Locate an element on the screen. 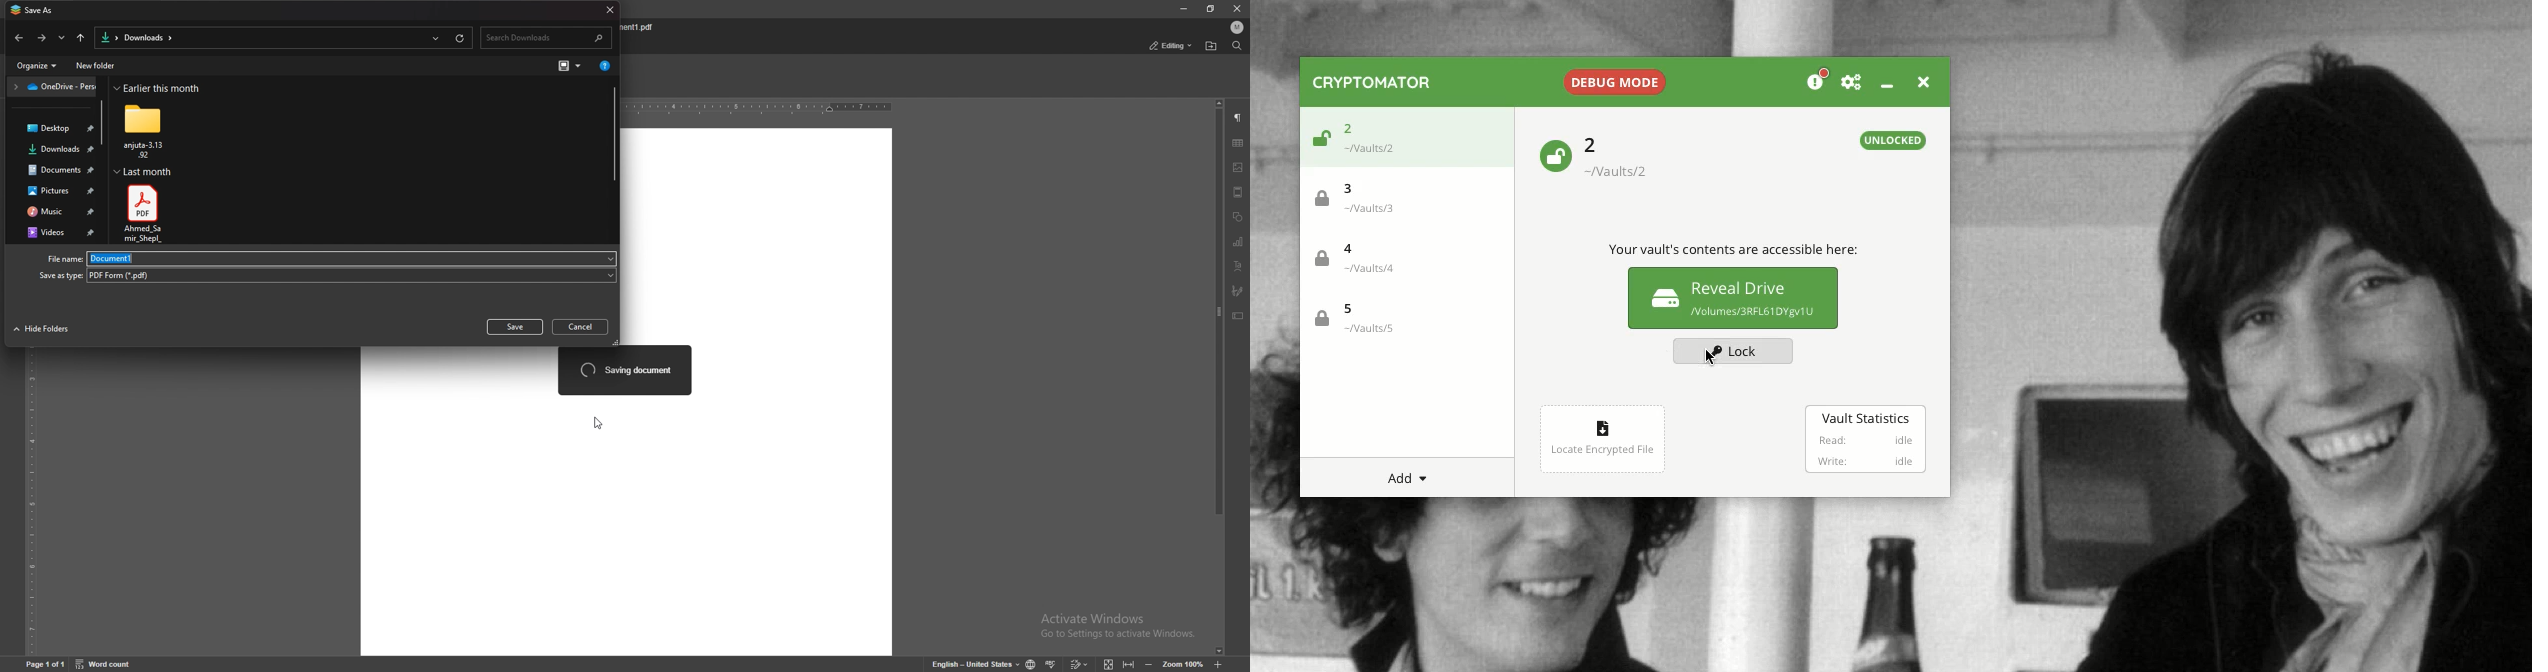  help is located at coordinates (604, 68).